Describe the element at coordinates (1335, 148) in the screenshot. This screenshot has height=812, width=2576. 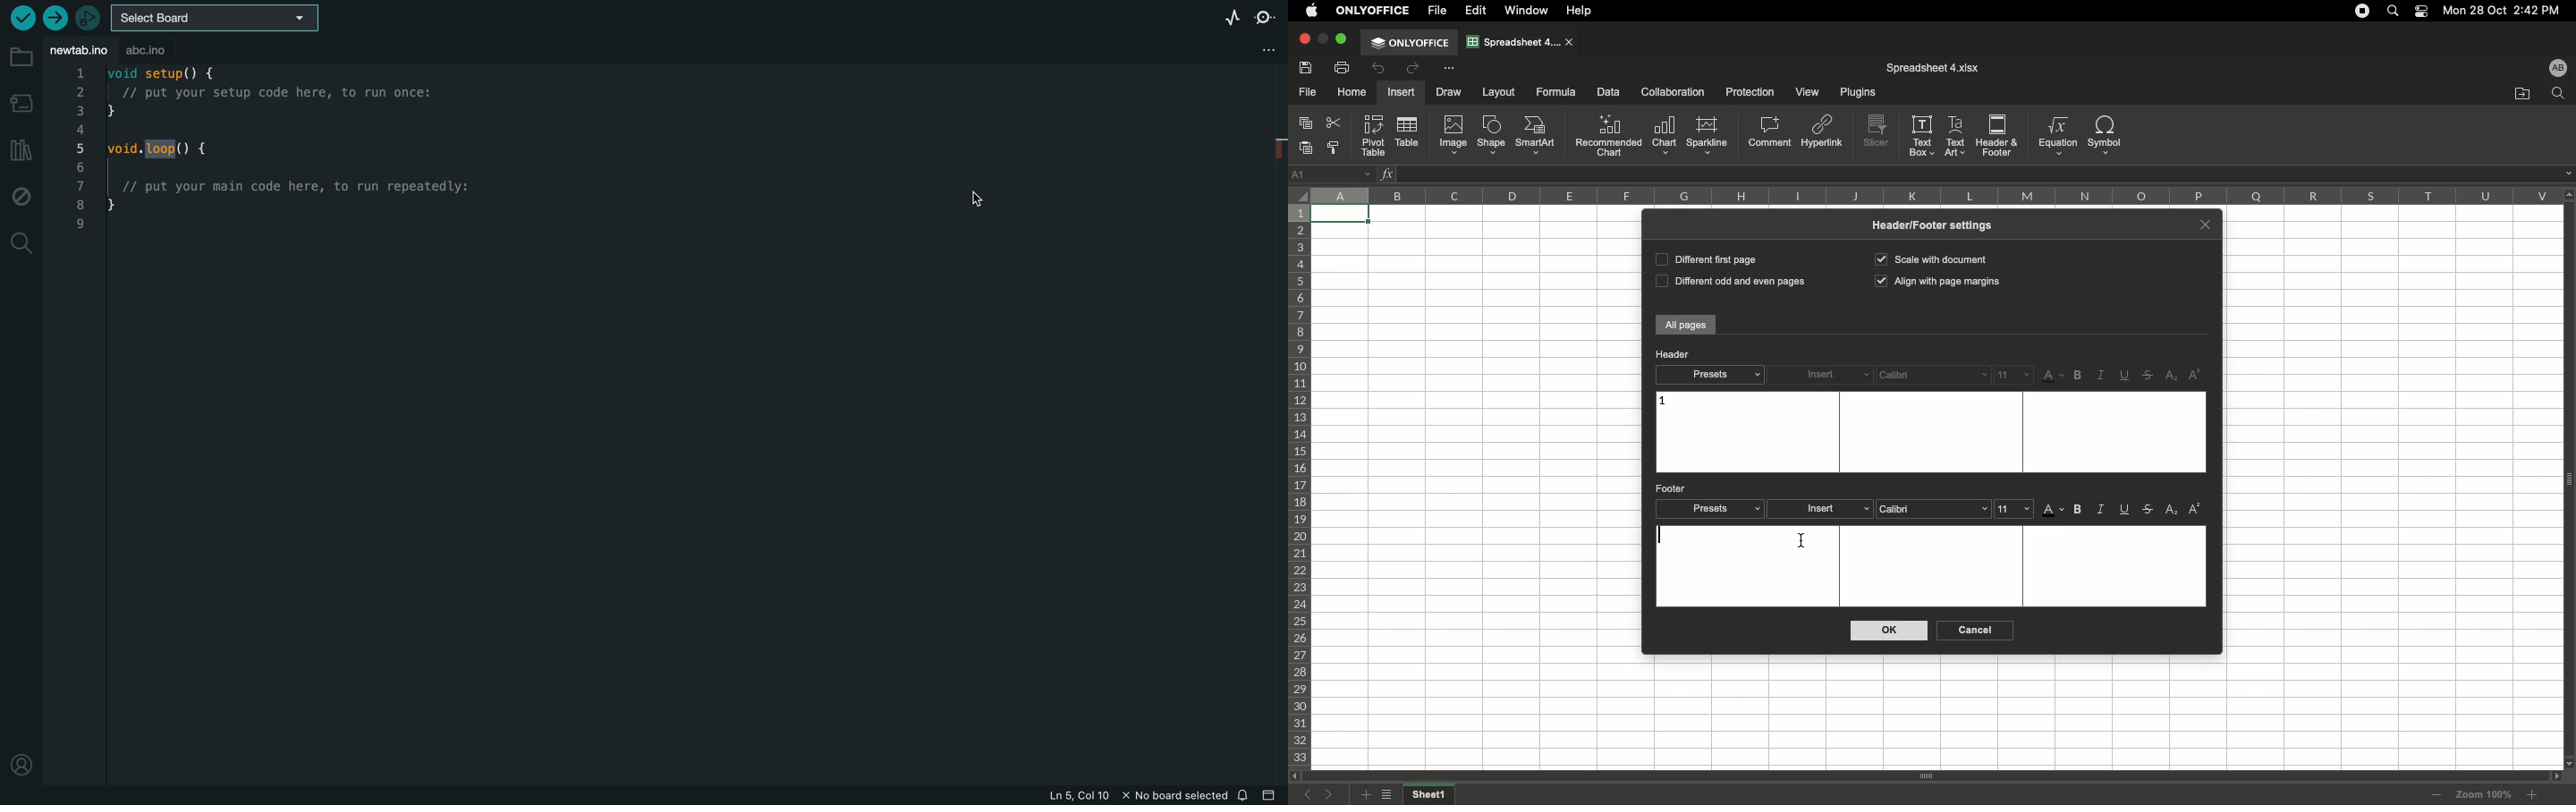
I see `Copy style` at that location.